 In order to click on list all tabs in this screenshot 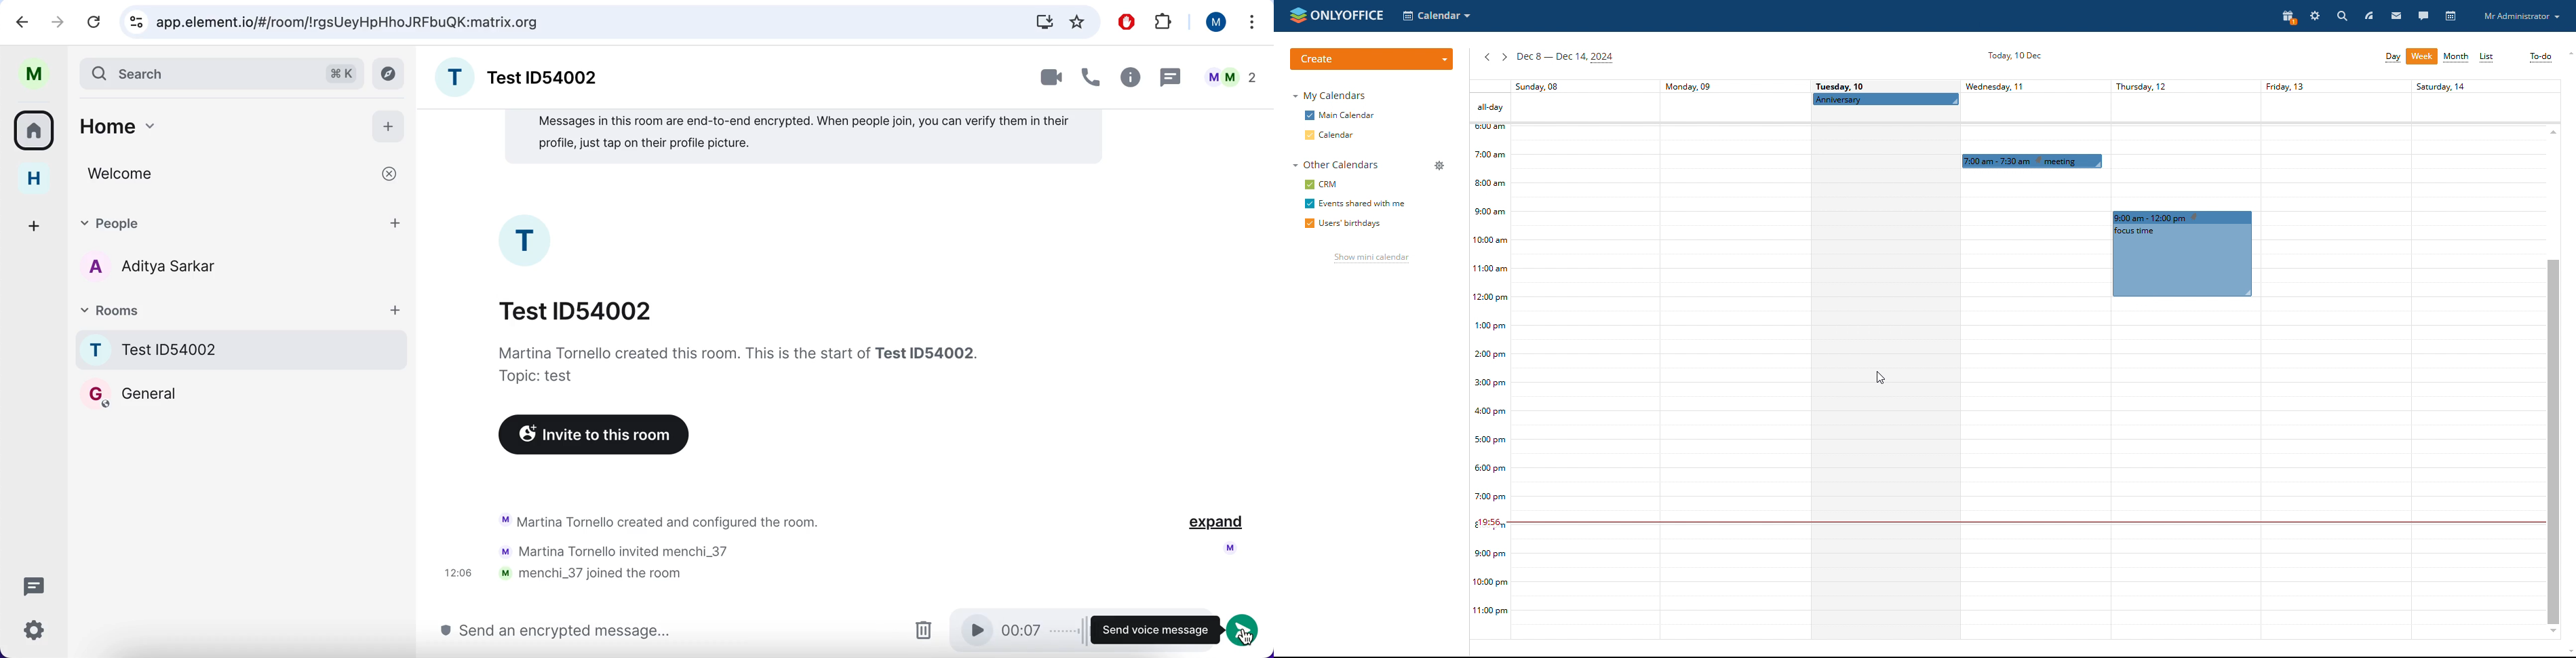, I will do `click(1253, 21)`.